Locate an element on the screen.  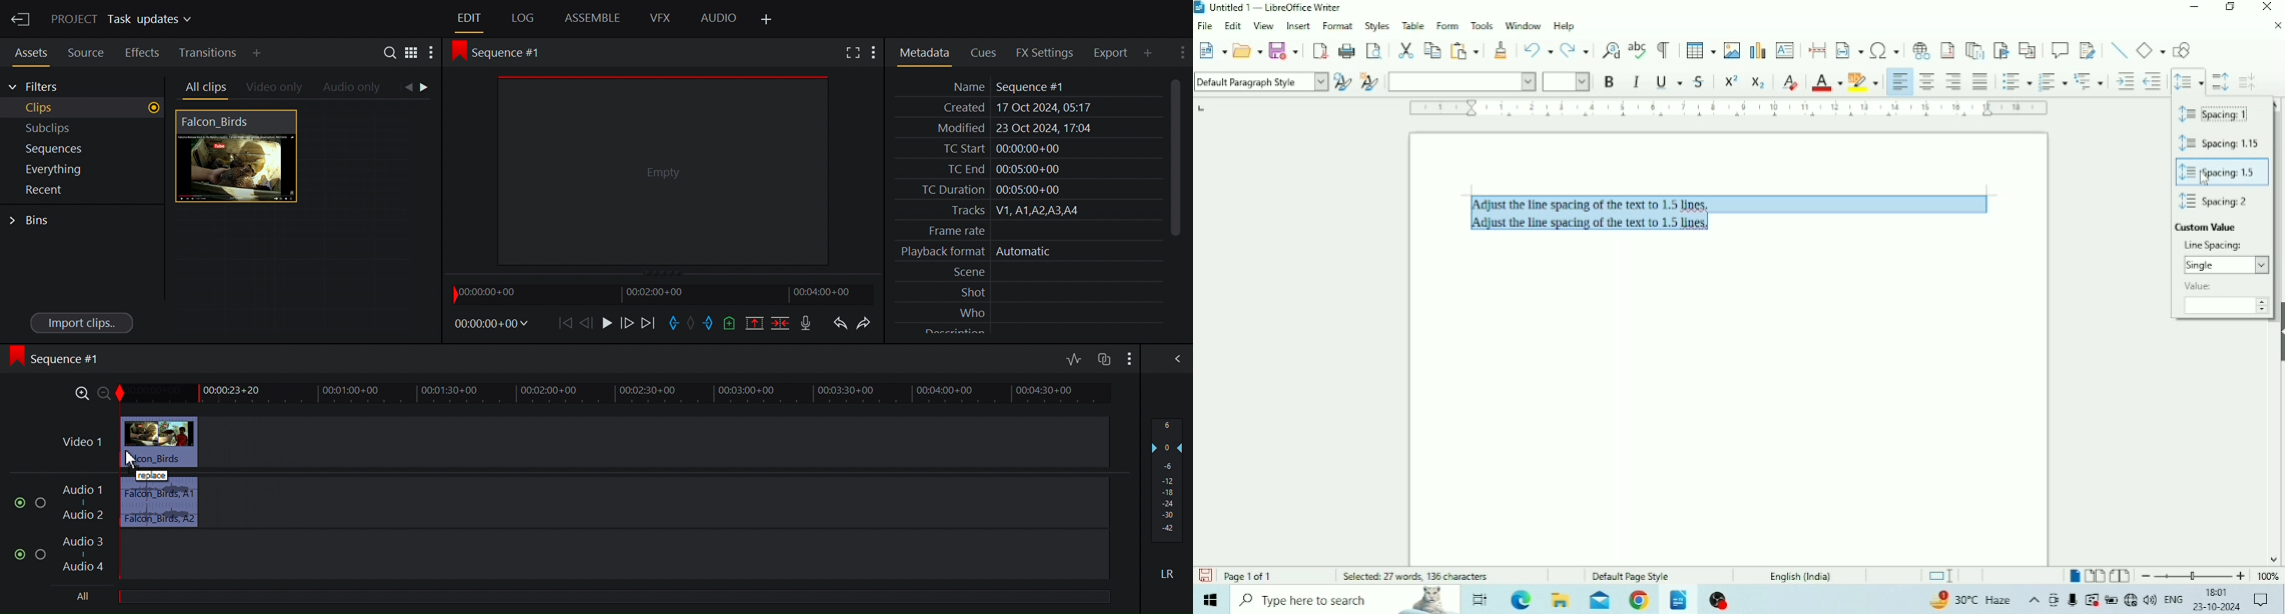
Meet Now is located at coordinates (2055, 600).